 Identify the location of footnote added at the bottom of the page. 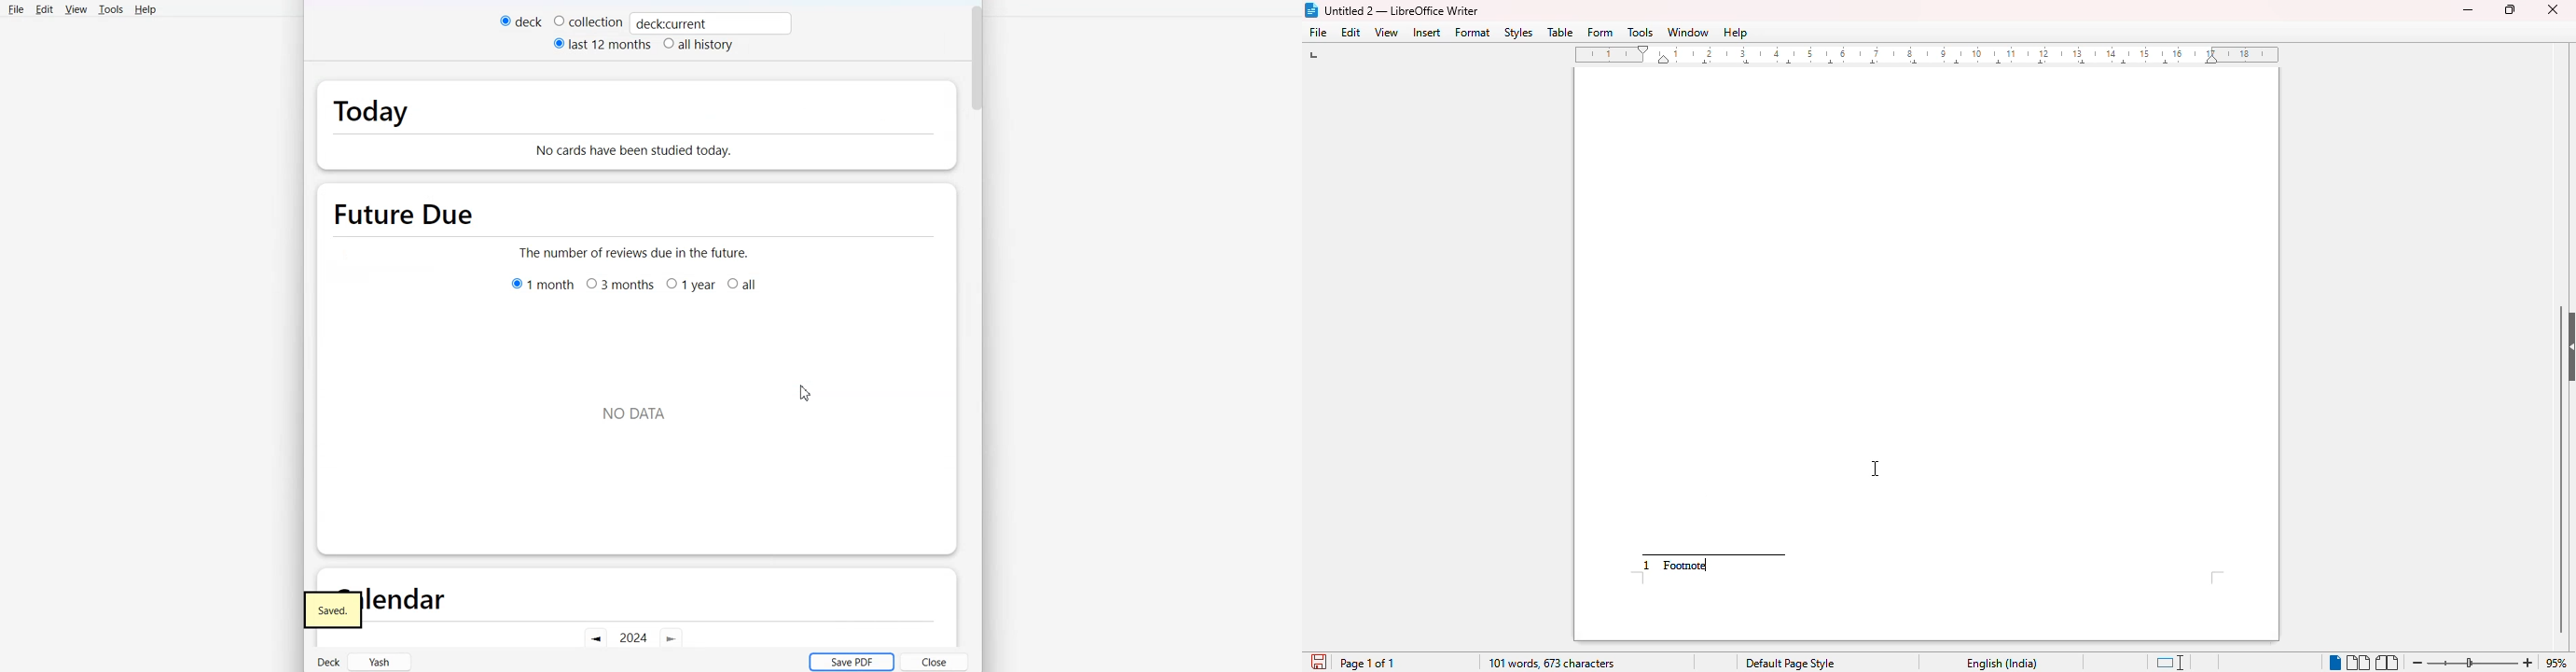
(1685, 566).